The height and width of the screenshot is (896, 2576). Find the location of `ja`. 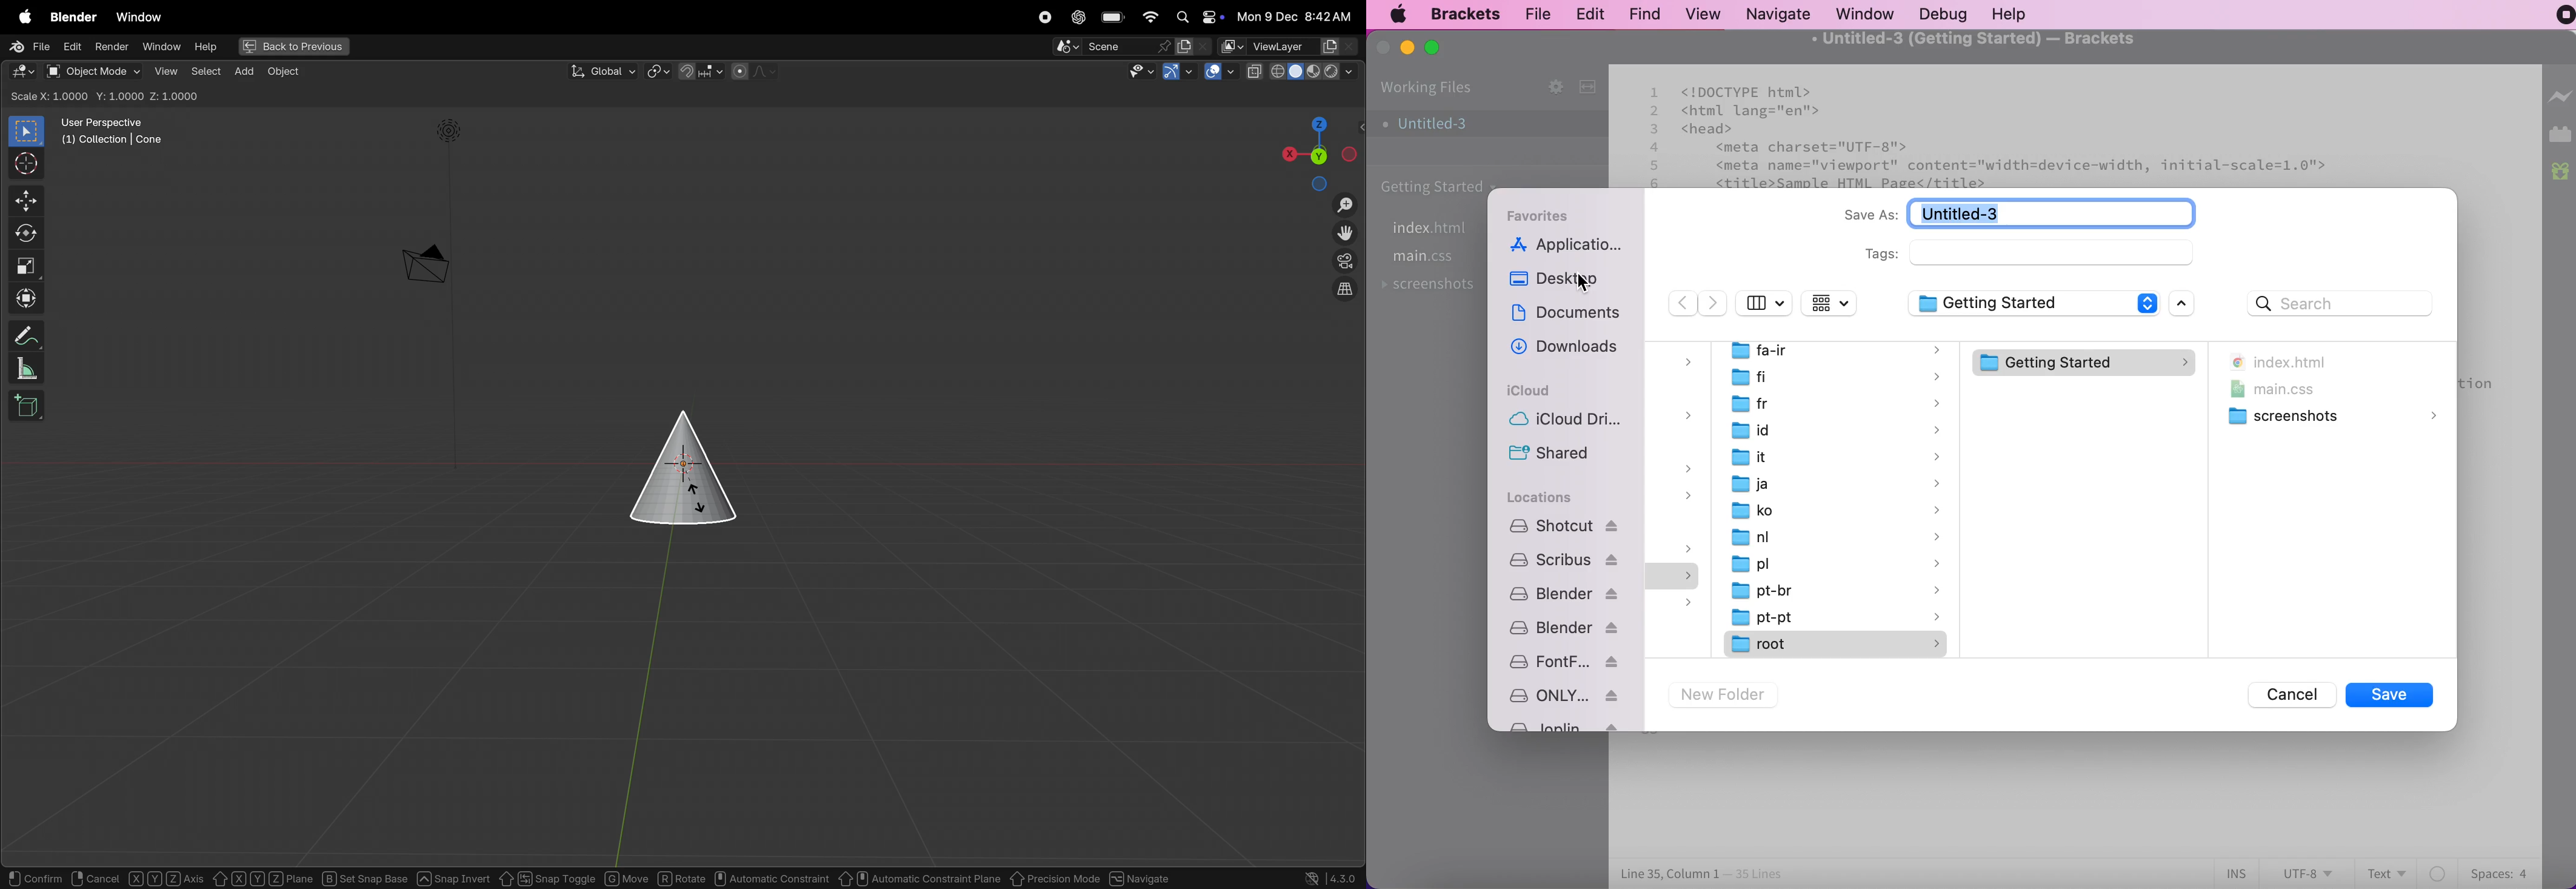

ja is located at coordinates (1837, 483).